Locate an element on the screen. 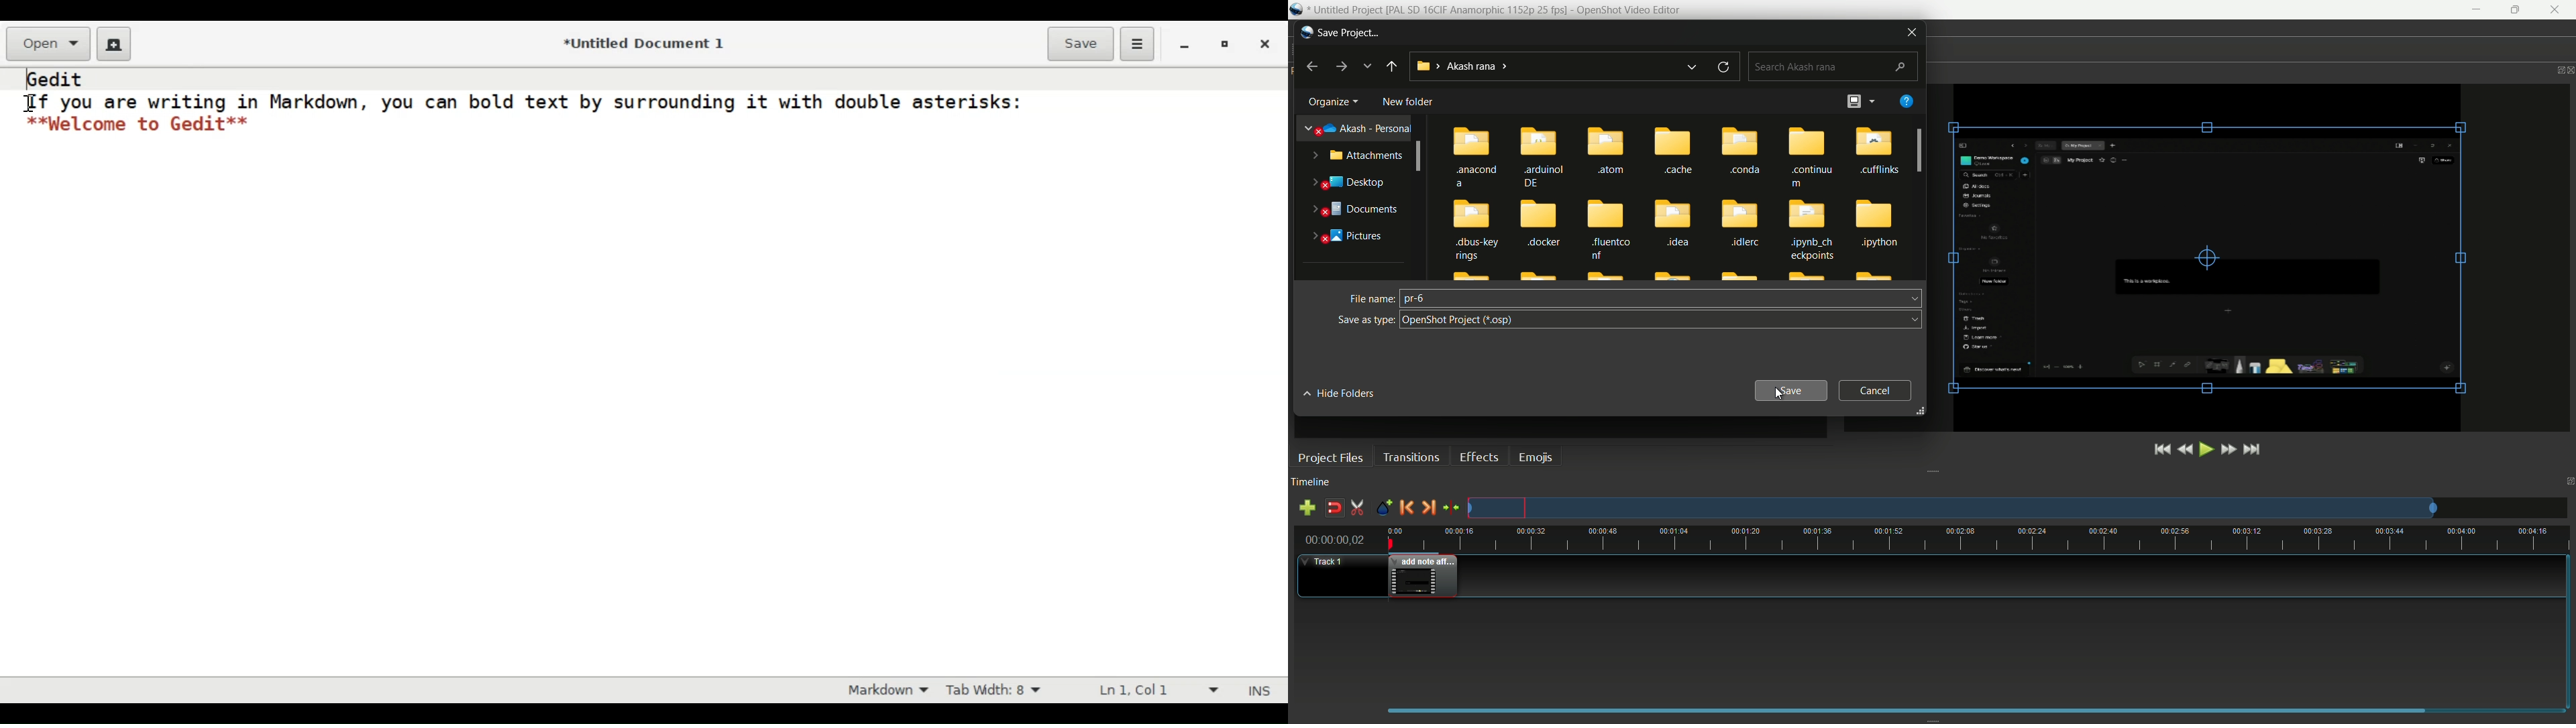 The height and width of the screenshot is (728, 2576). save is located at coordinates (1793, 391).